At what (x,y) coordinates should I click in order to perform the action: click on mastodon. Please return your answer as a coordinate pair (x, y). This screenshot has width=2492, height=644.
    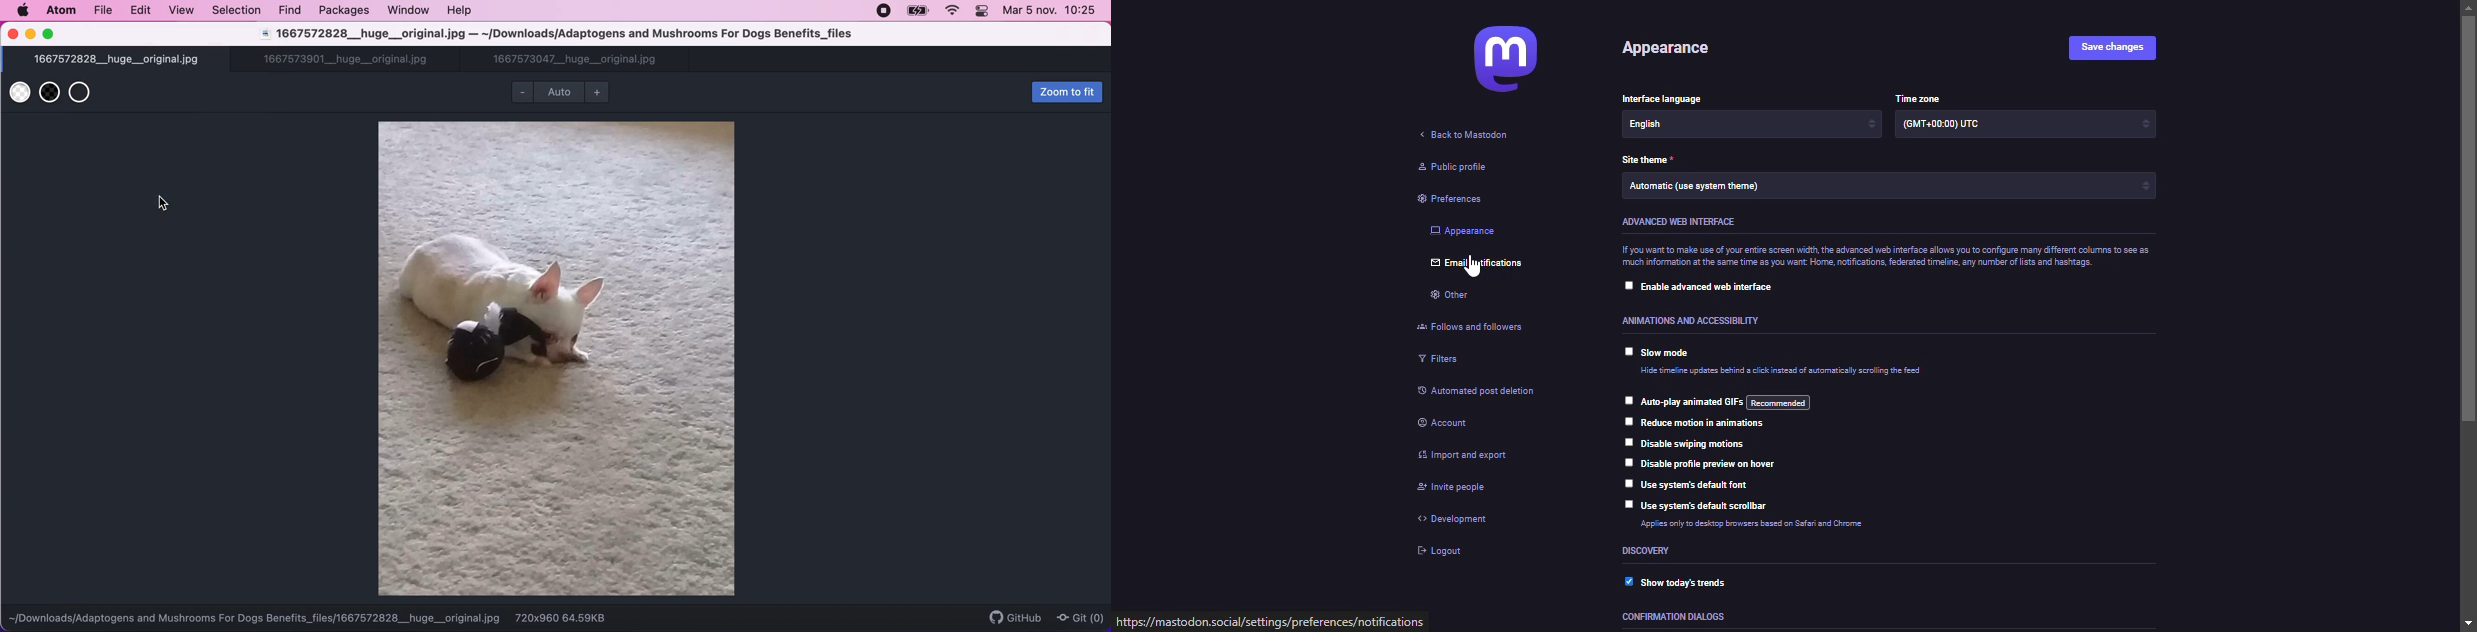
    Looking at the image, I should click on (1506, 59).